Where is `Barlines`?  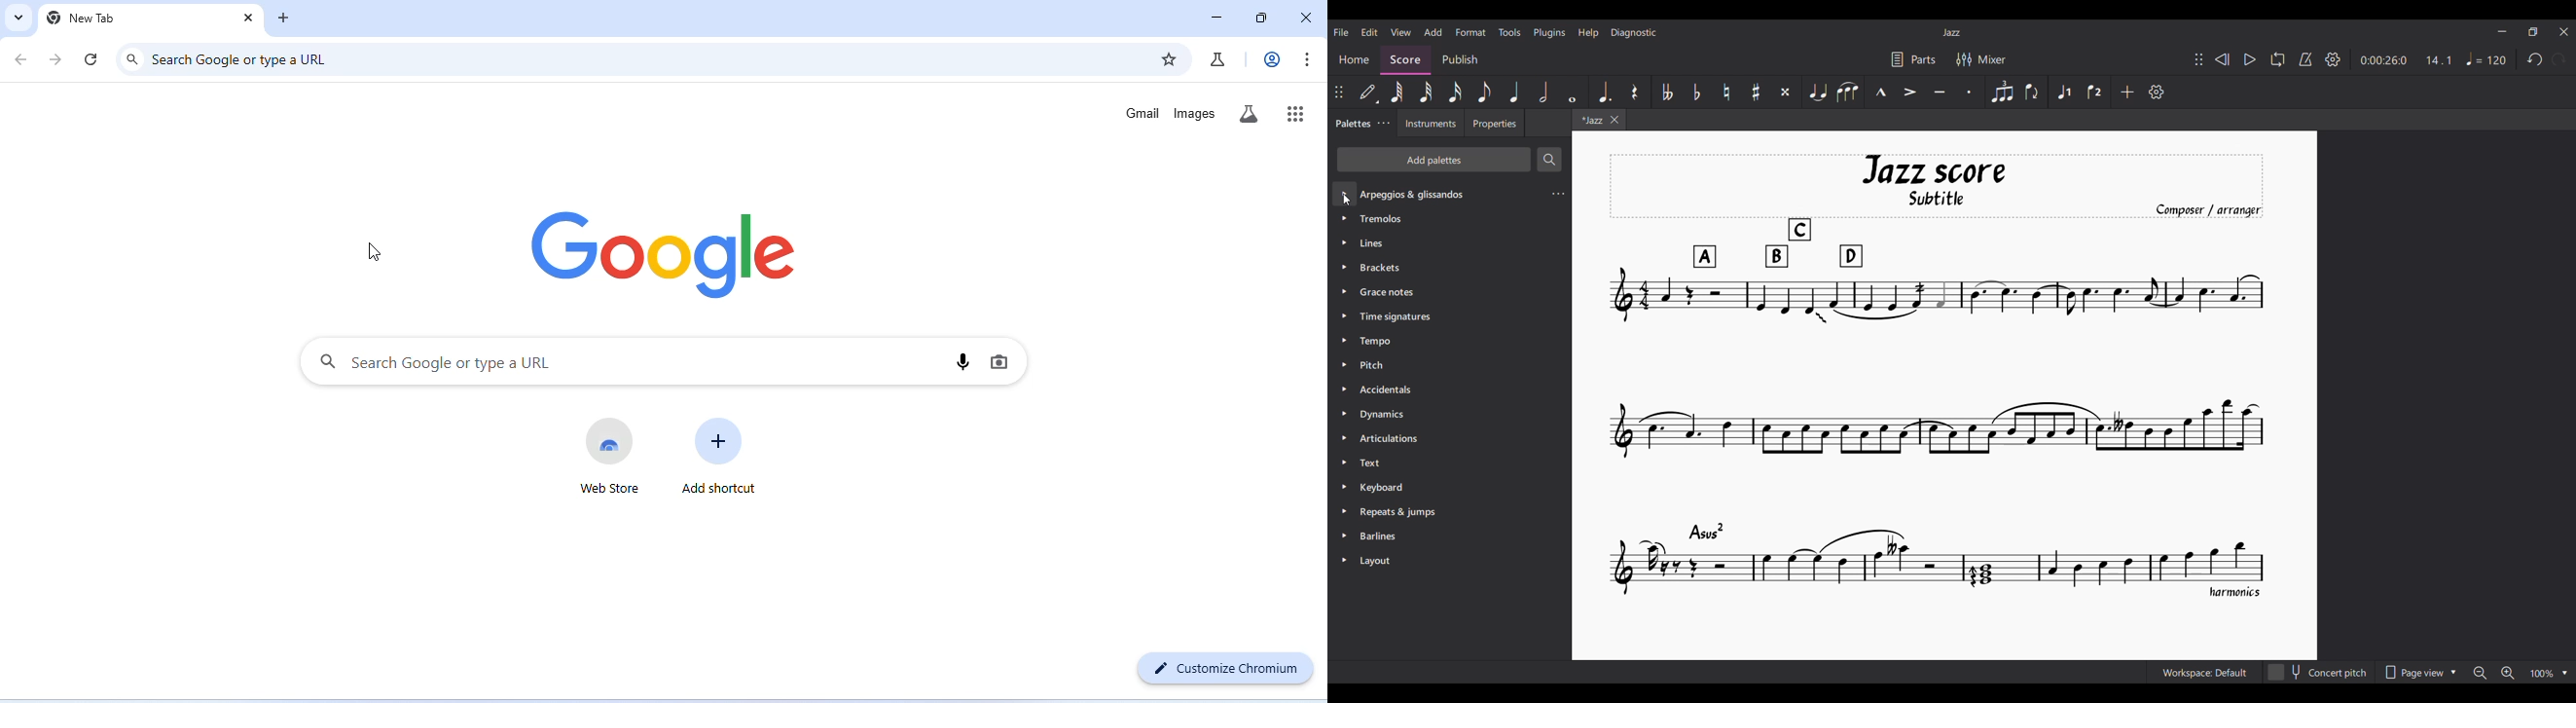 Barlines is located at coordinates (1389, 536).